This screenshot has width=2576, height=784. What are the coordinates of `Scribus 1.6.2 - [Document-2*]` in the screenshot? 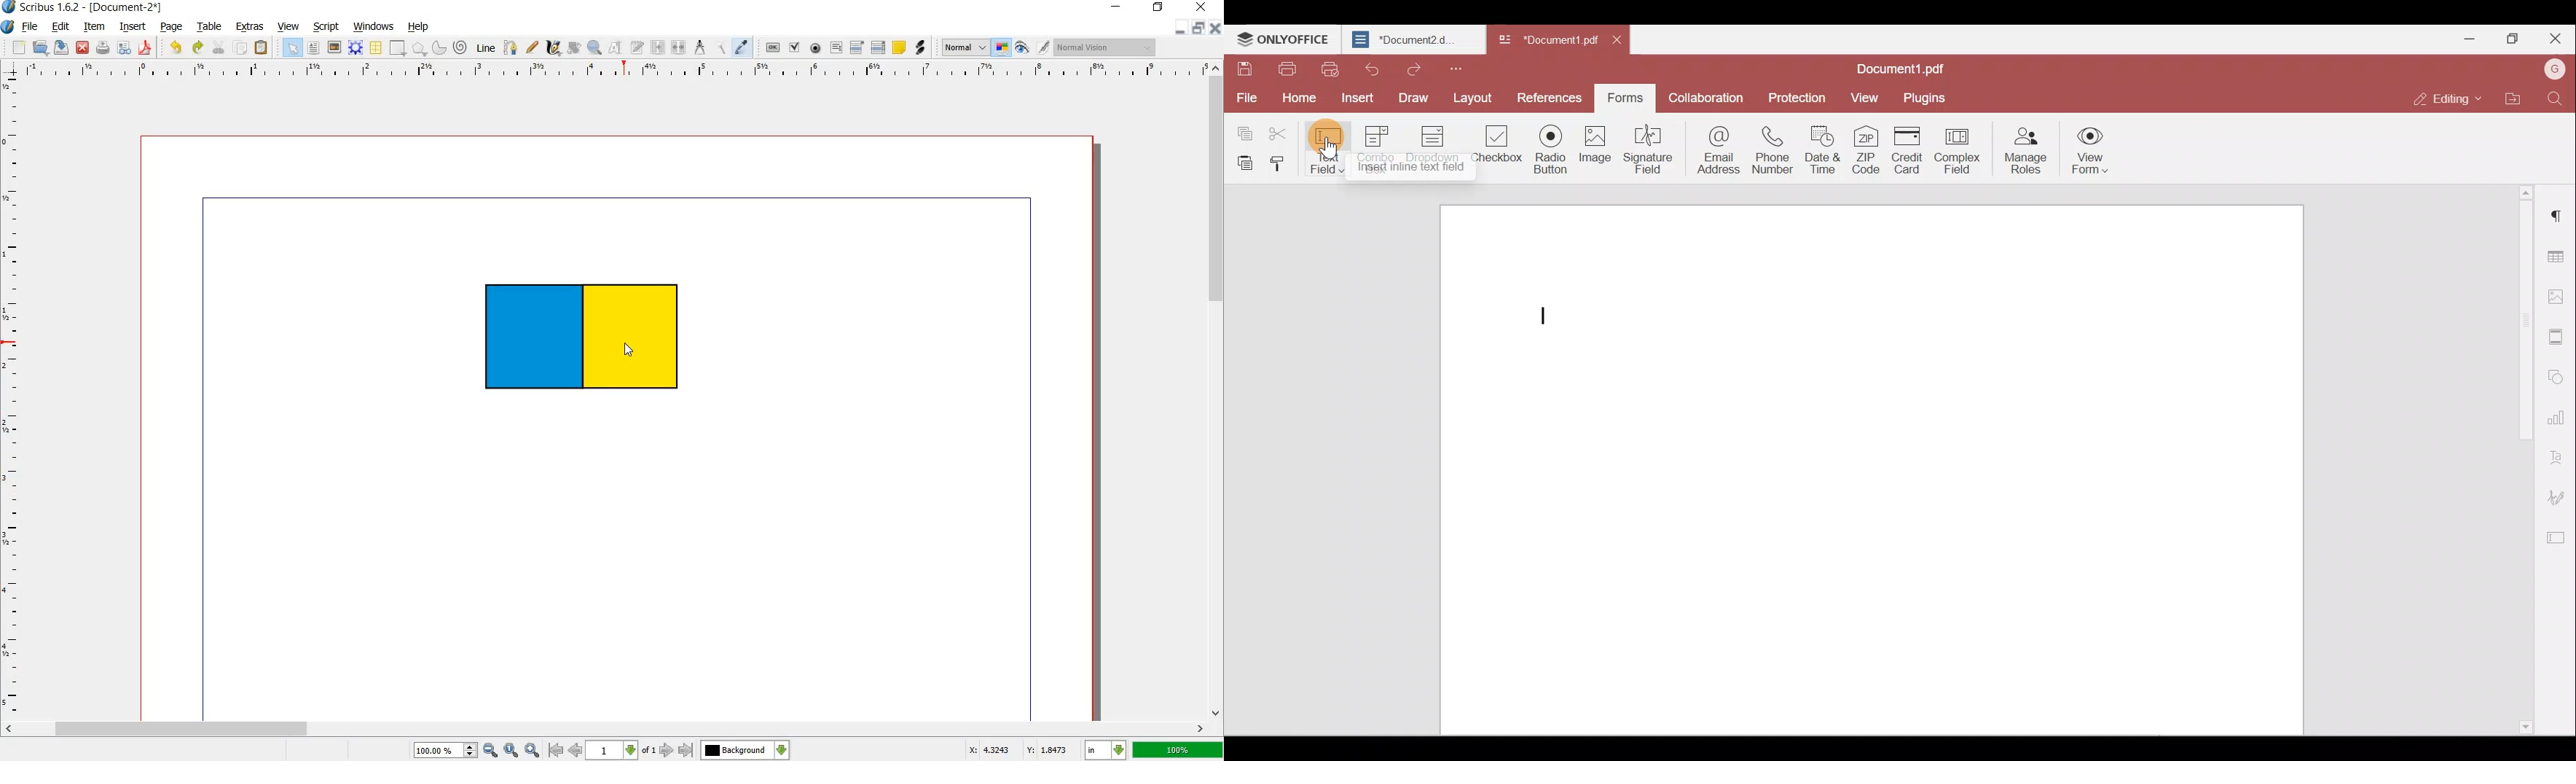 It's located at (84, 7).